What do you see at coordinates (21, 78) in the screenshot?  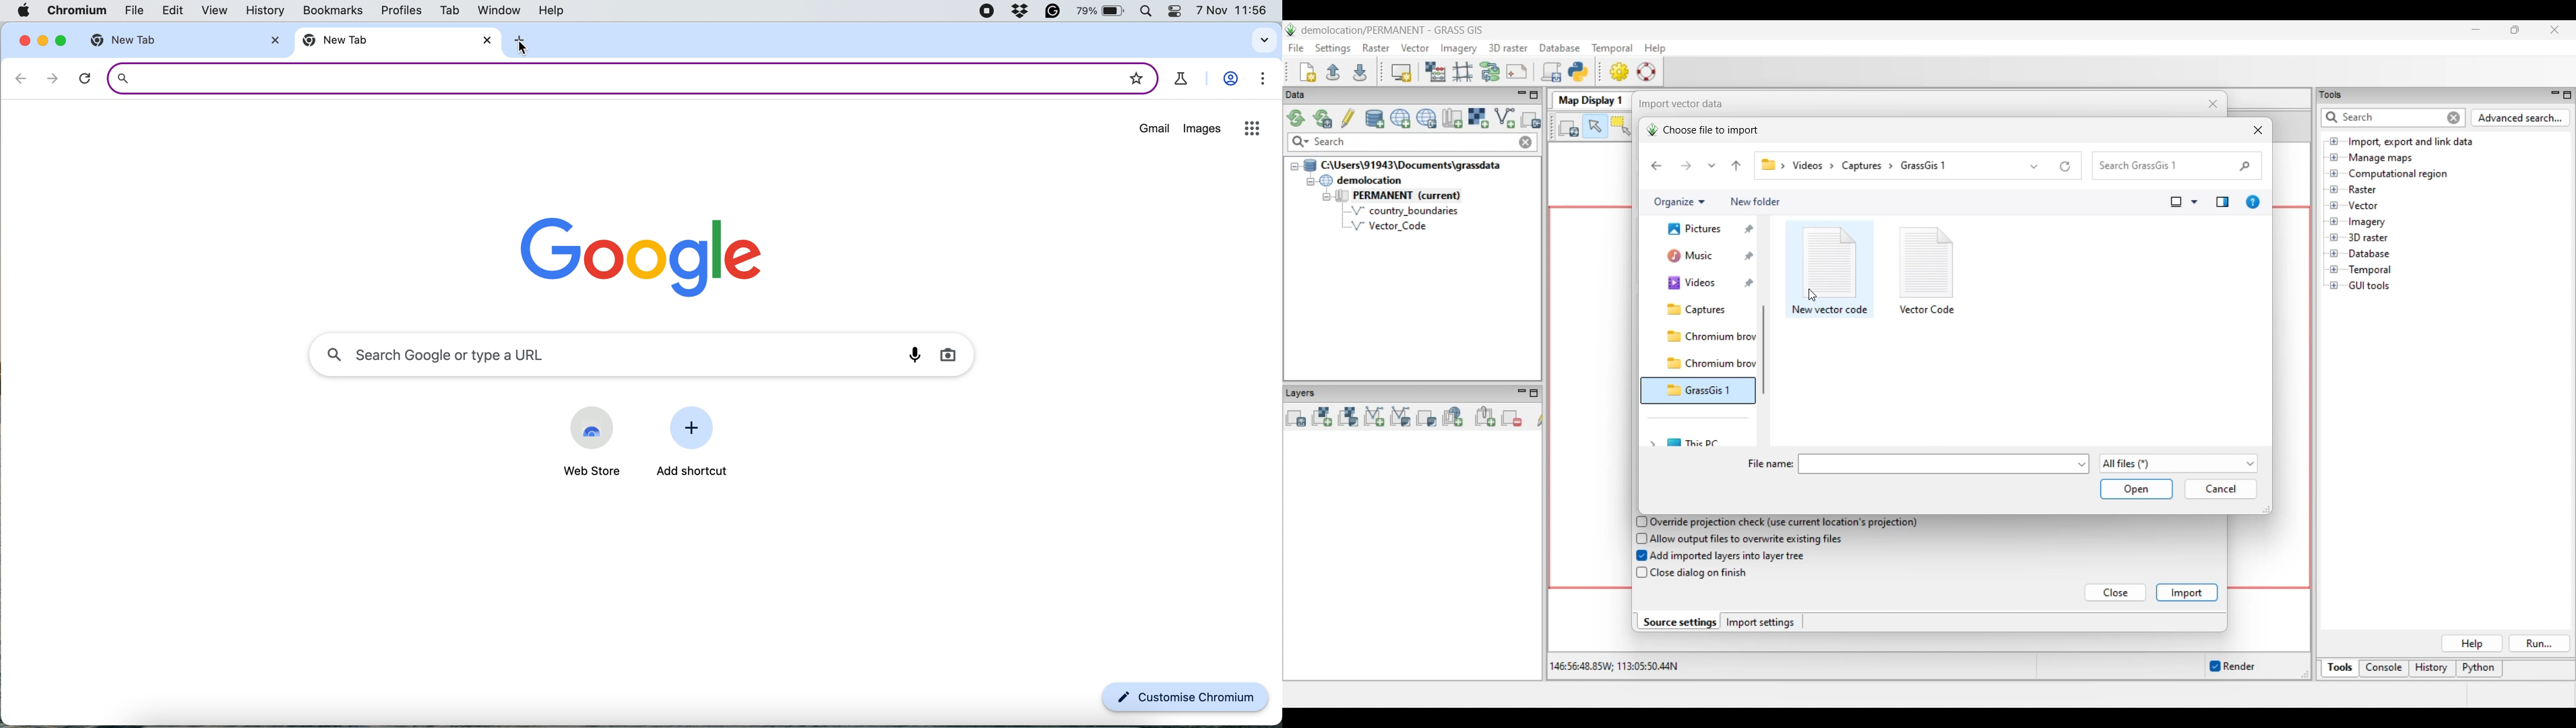 I see `go back` at bounding box center [21, 78].